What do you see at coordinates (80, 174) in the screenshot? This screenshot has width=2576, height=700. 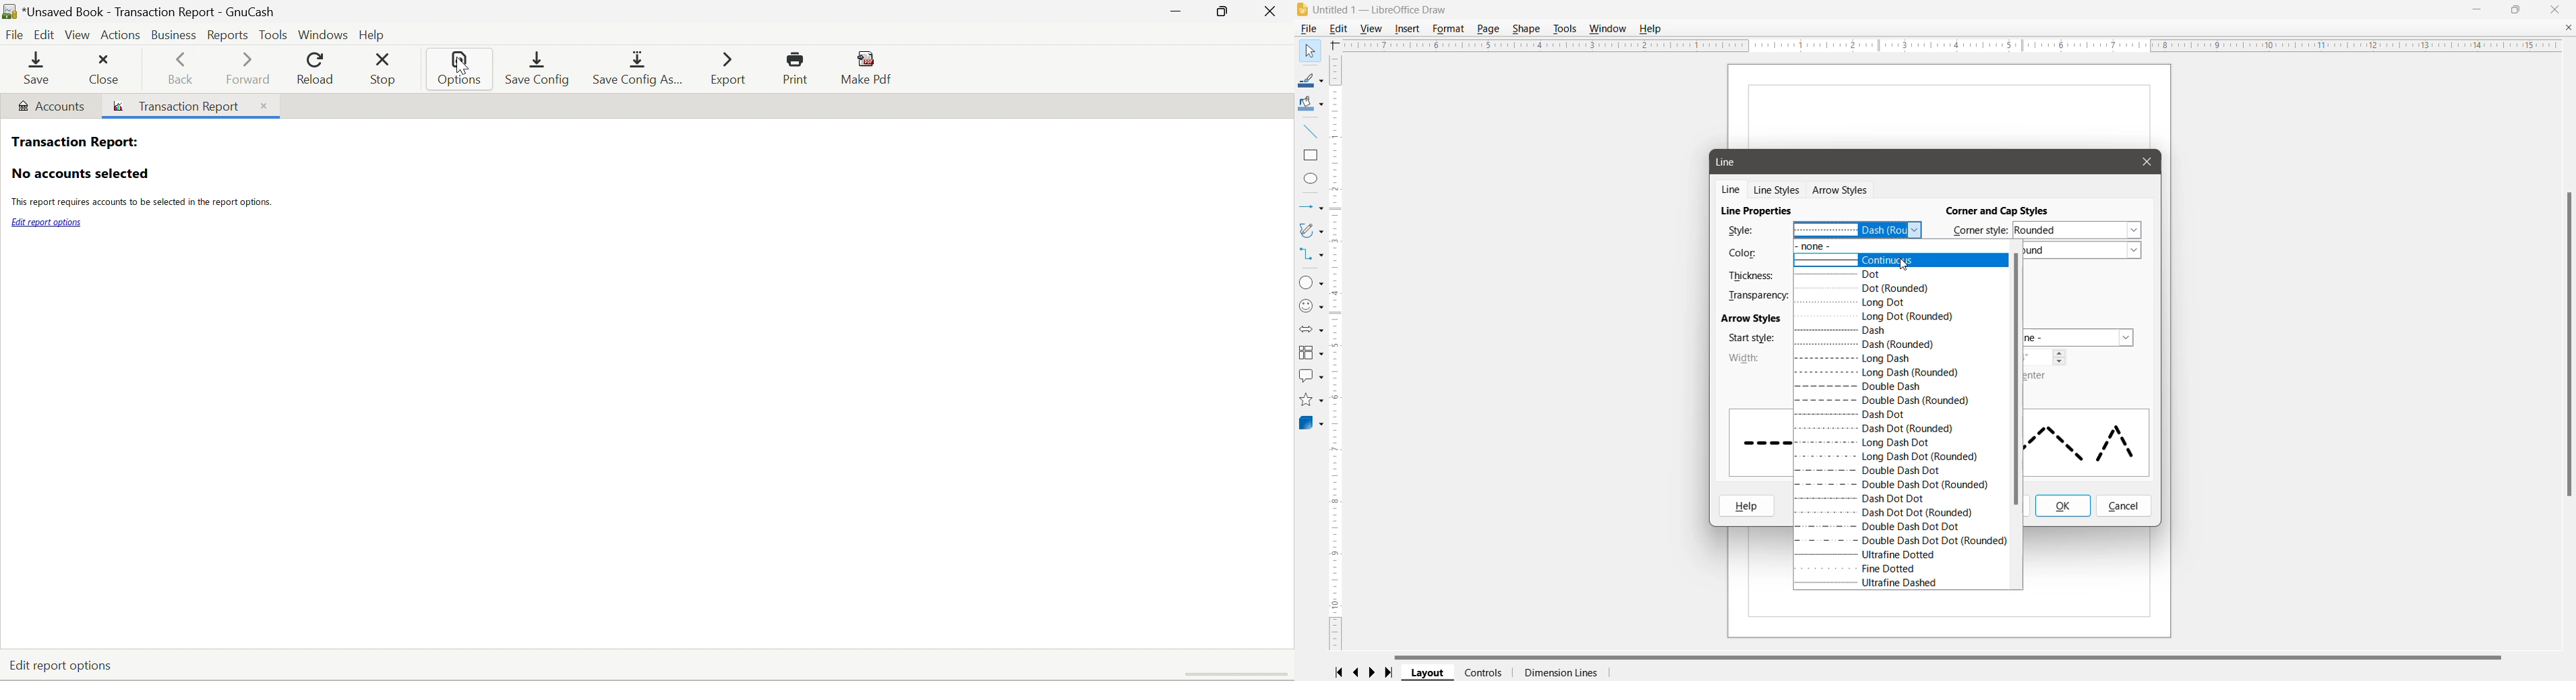 I see `No accounts selected` at bounding box center [80, 174].